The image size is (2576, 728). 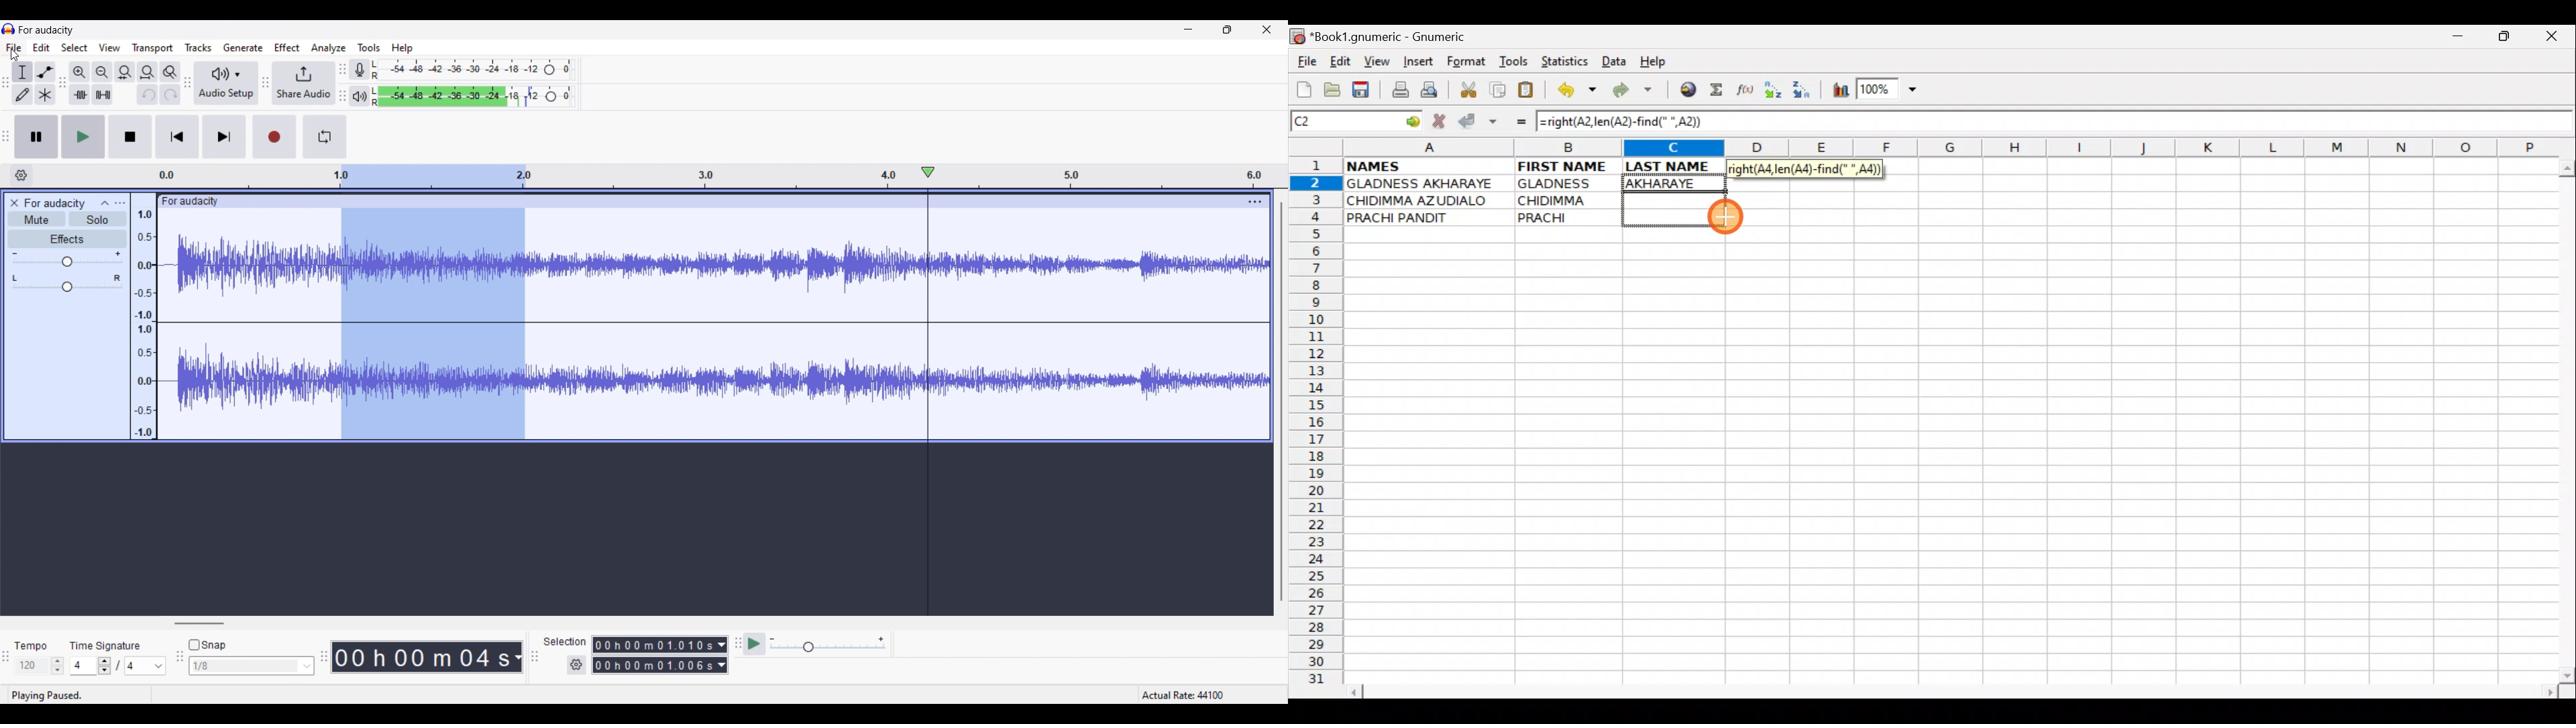 I want to click on Play at speed once/Play at speed, so click(x=755, y=644).